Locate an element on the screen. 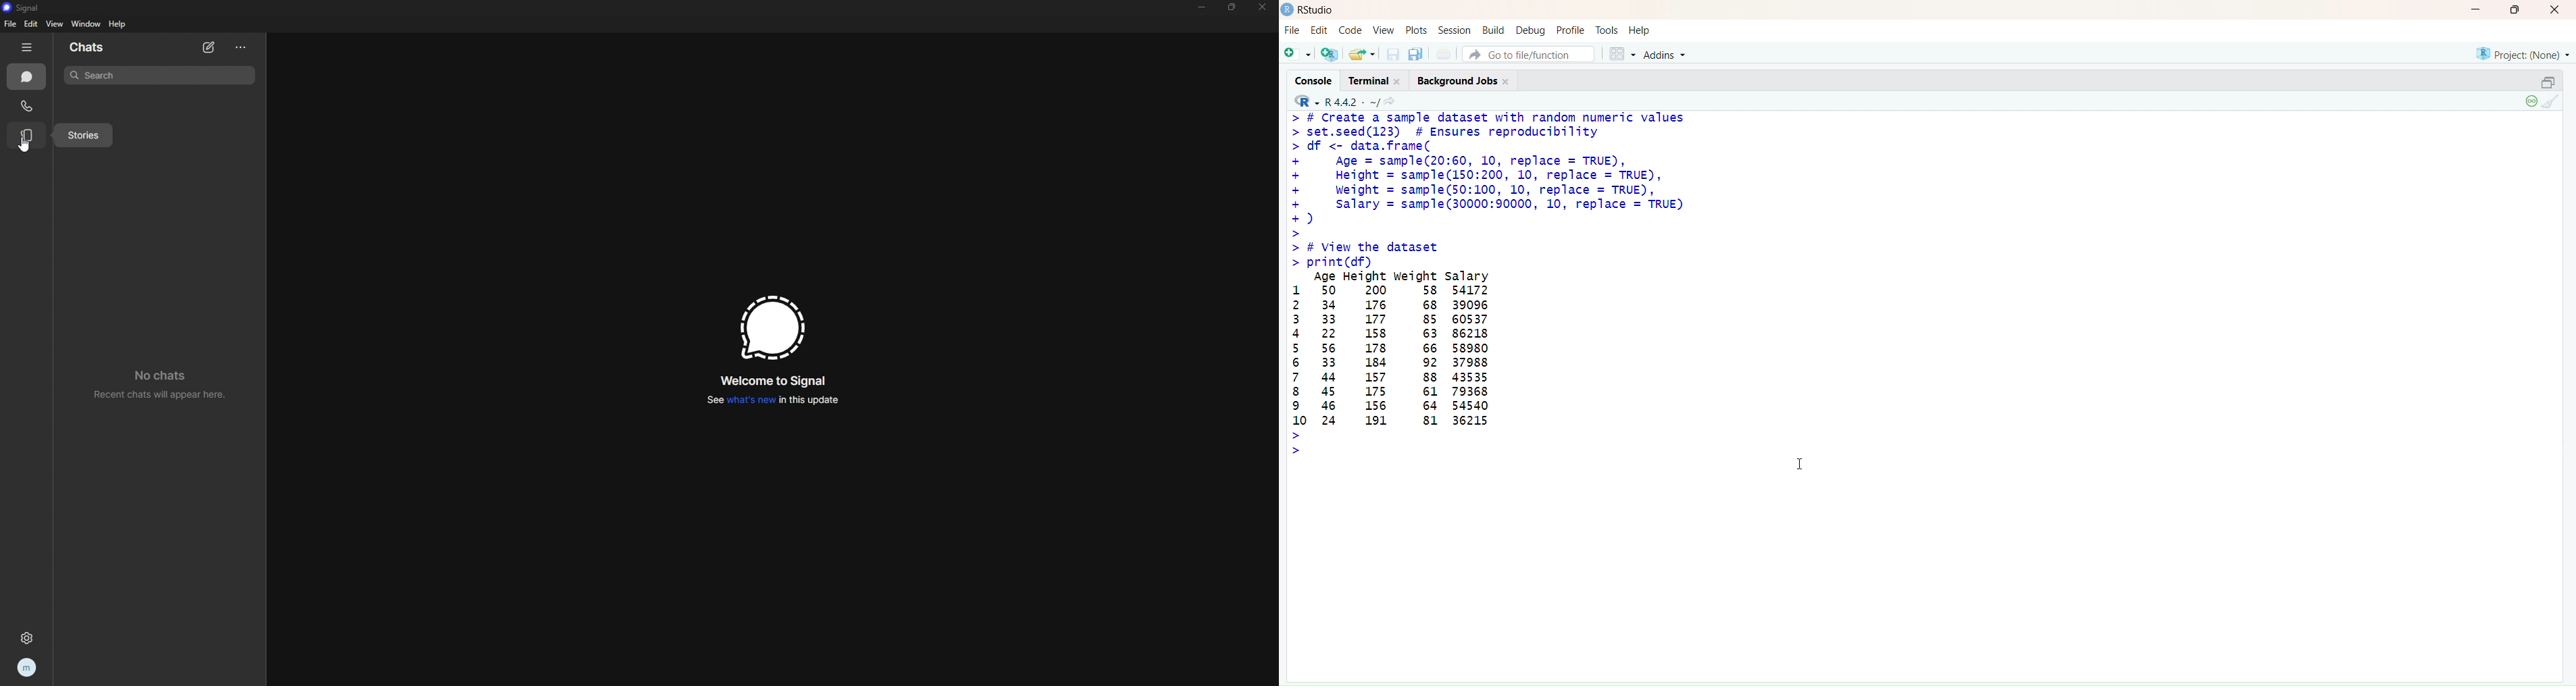  Debug is located at coordinates (1531, 30).